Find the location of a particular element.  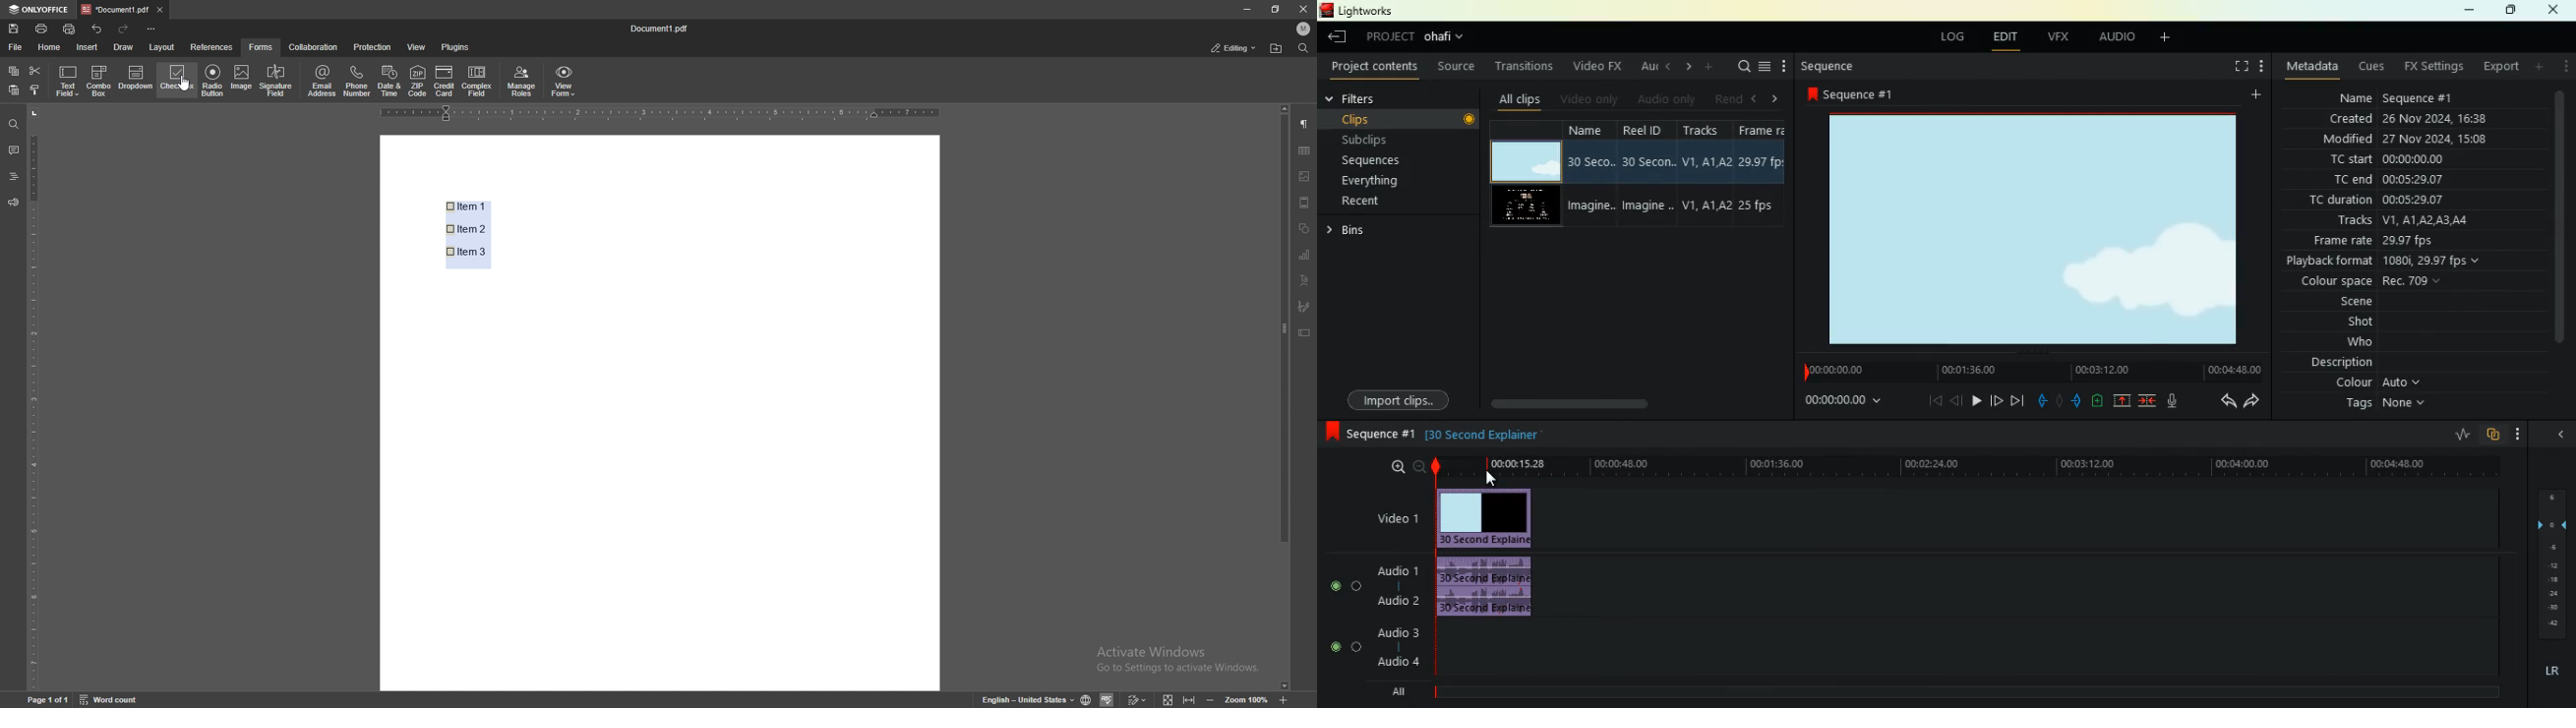

30 seco is located at coordinates (1589, 163).